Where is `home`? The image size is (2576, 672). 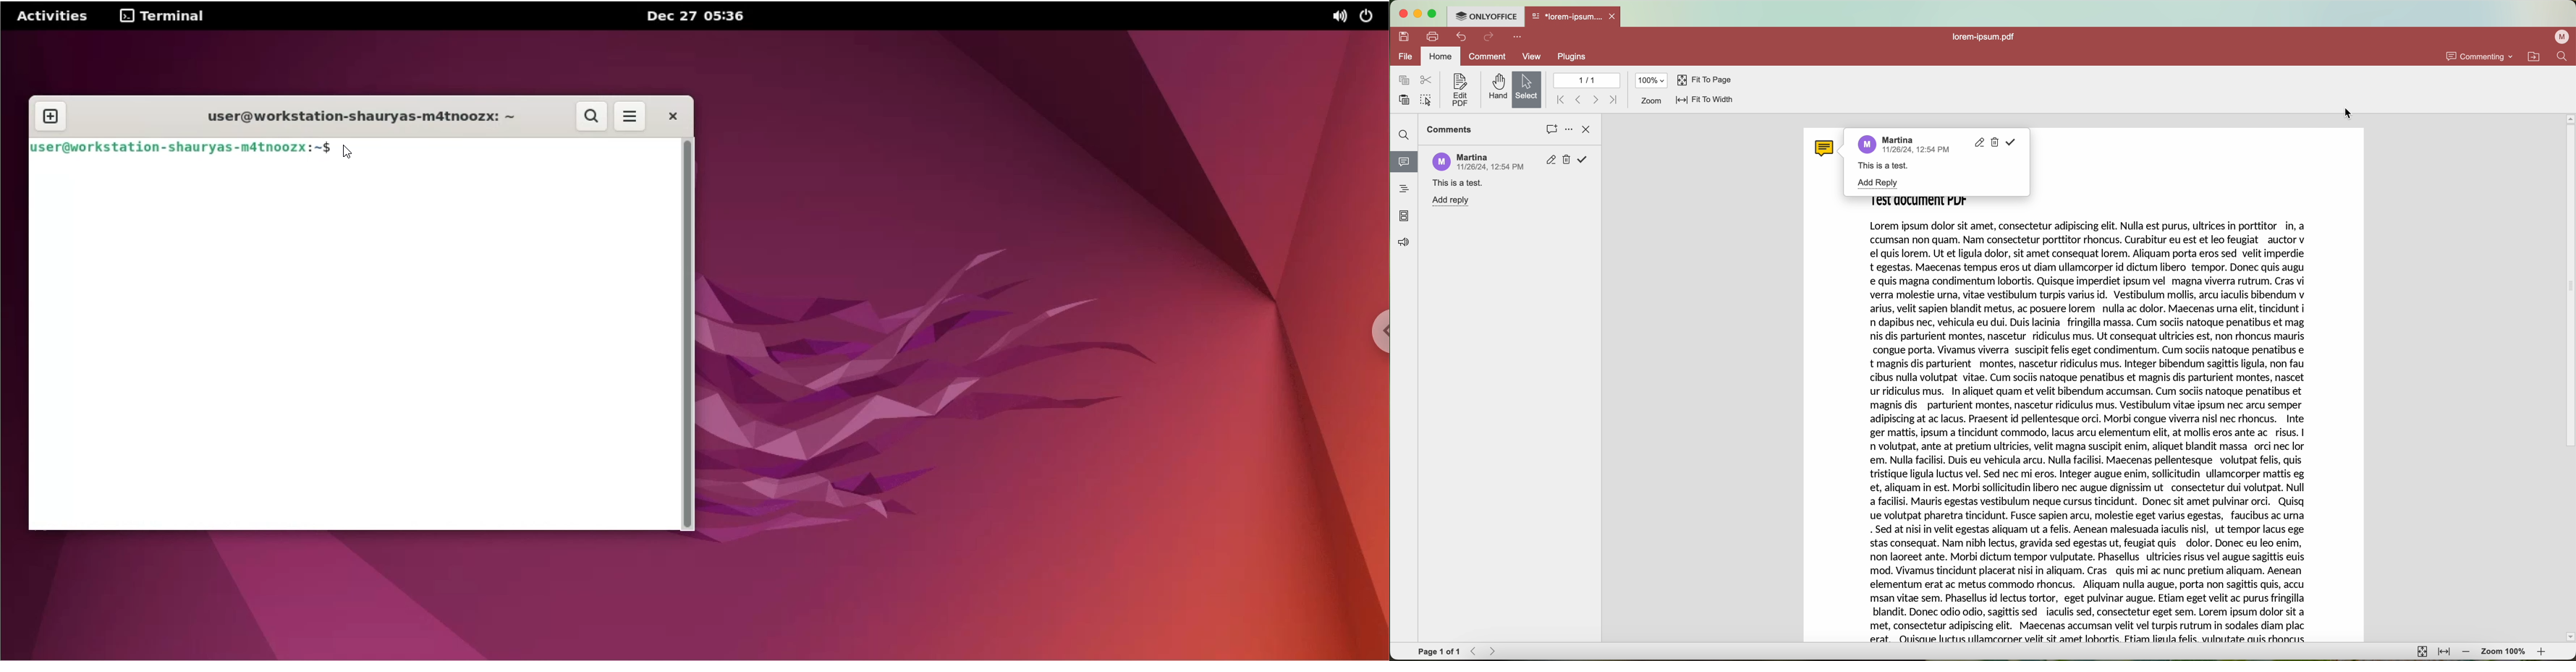 home is located at coordinates (1441, 56).